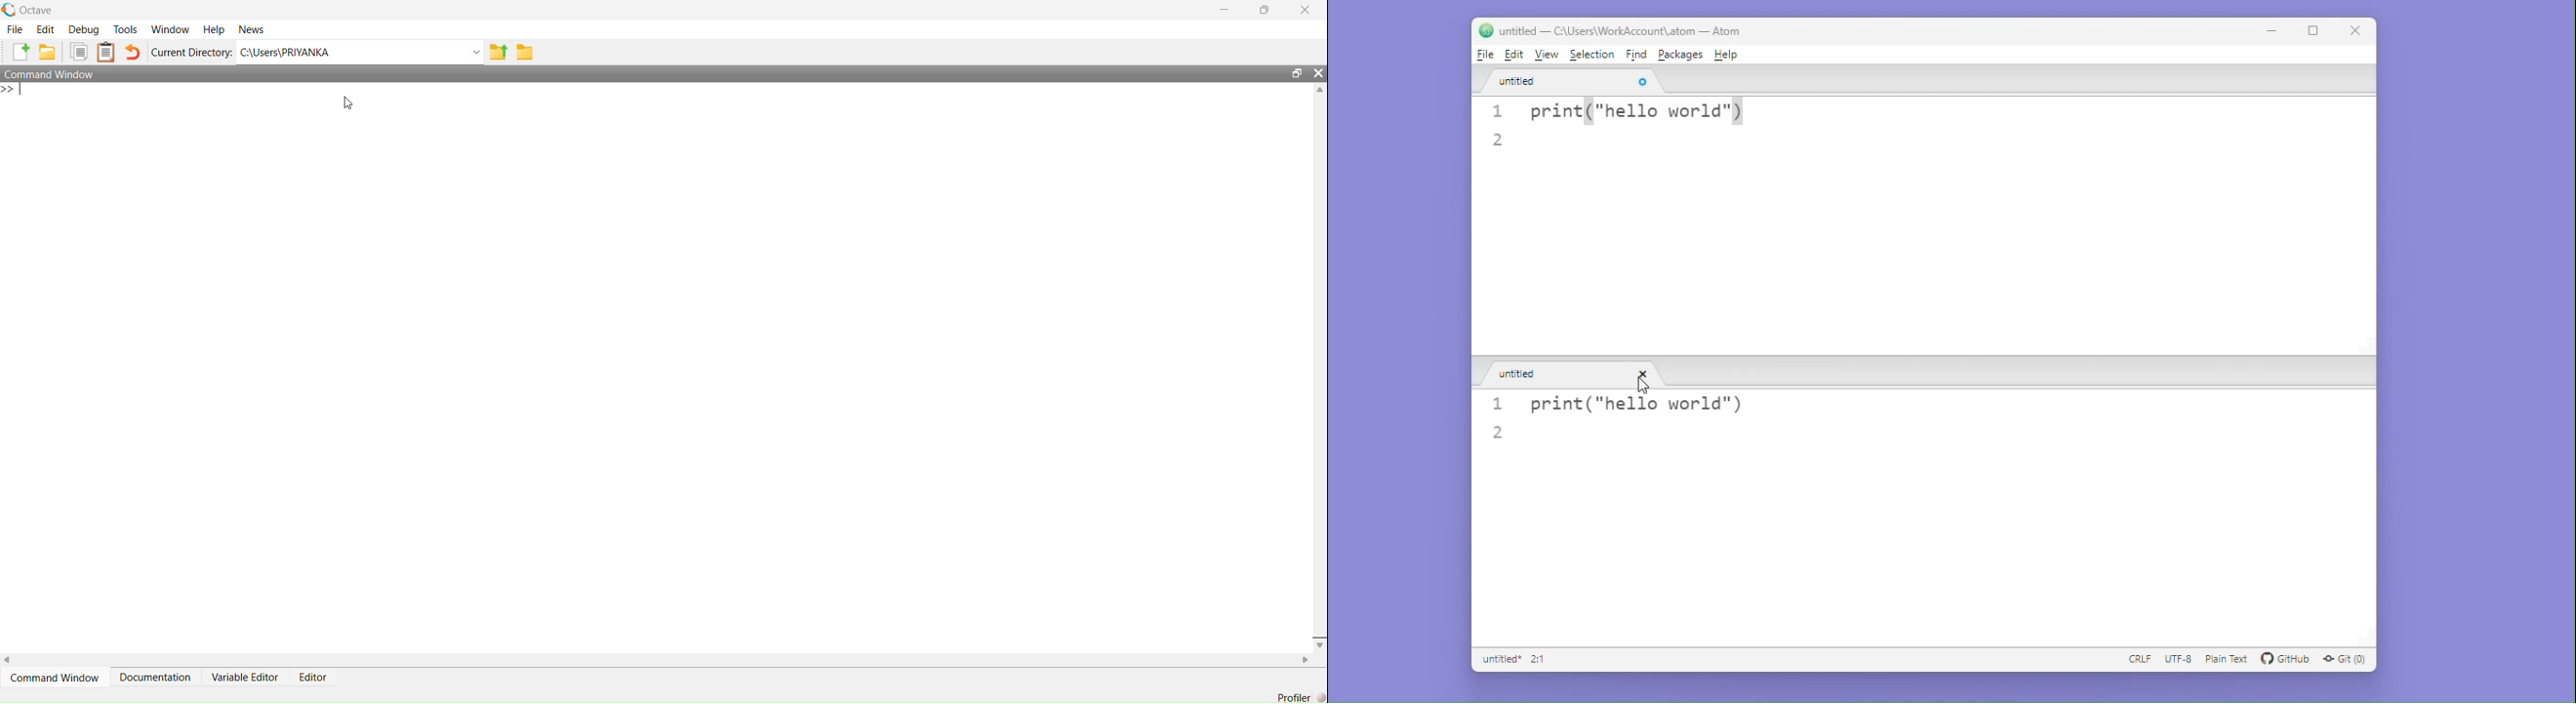 The height and width of the screenshot is (728, 2576). I want to click on 2:1, so click(1540, 661).